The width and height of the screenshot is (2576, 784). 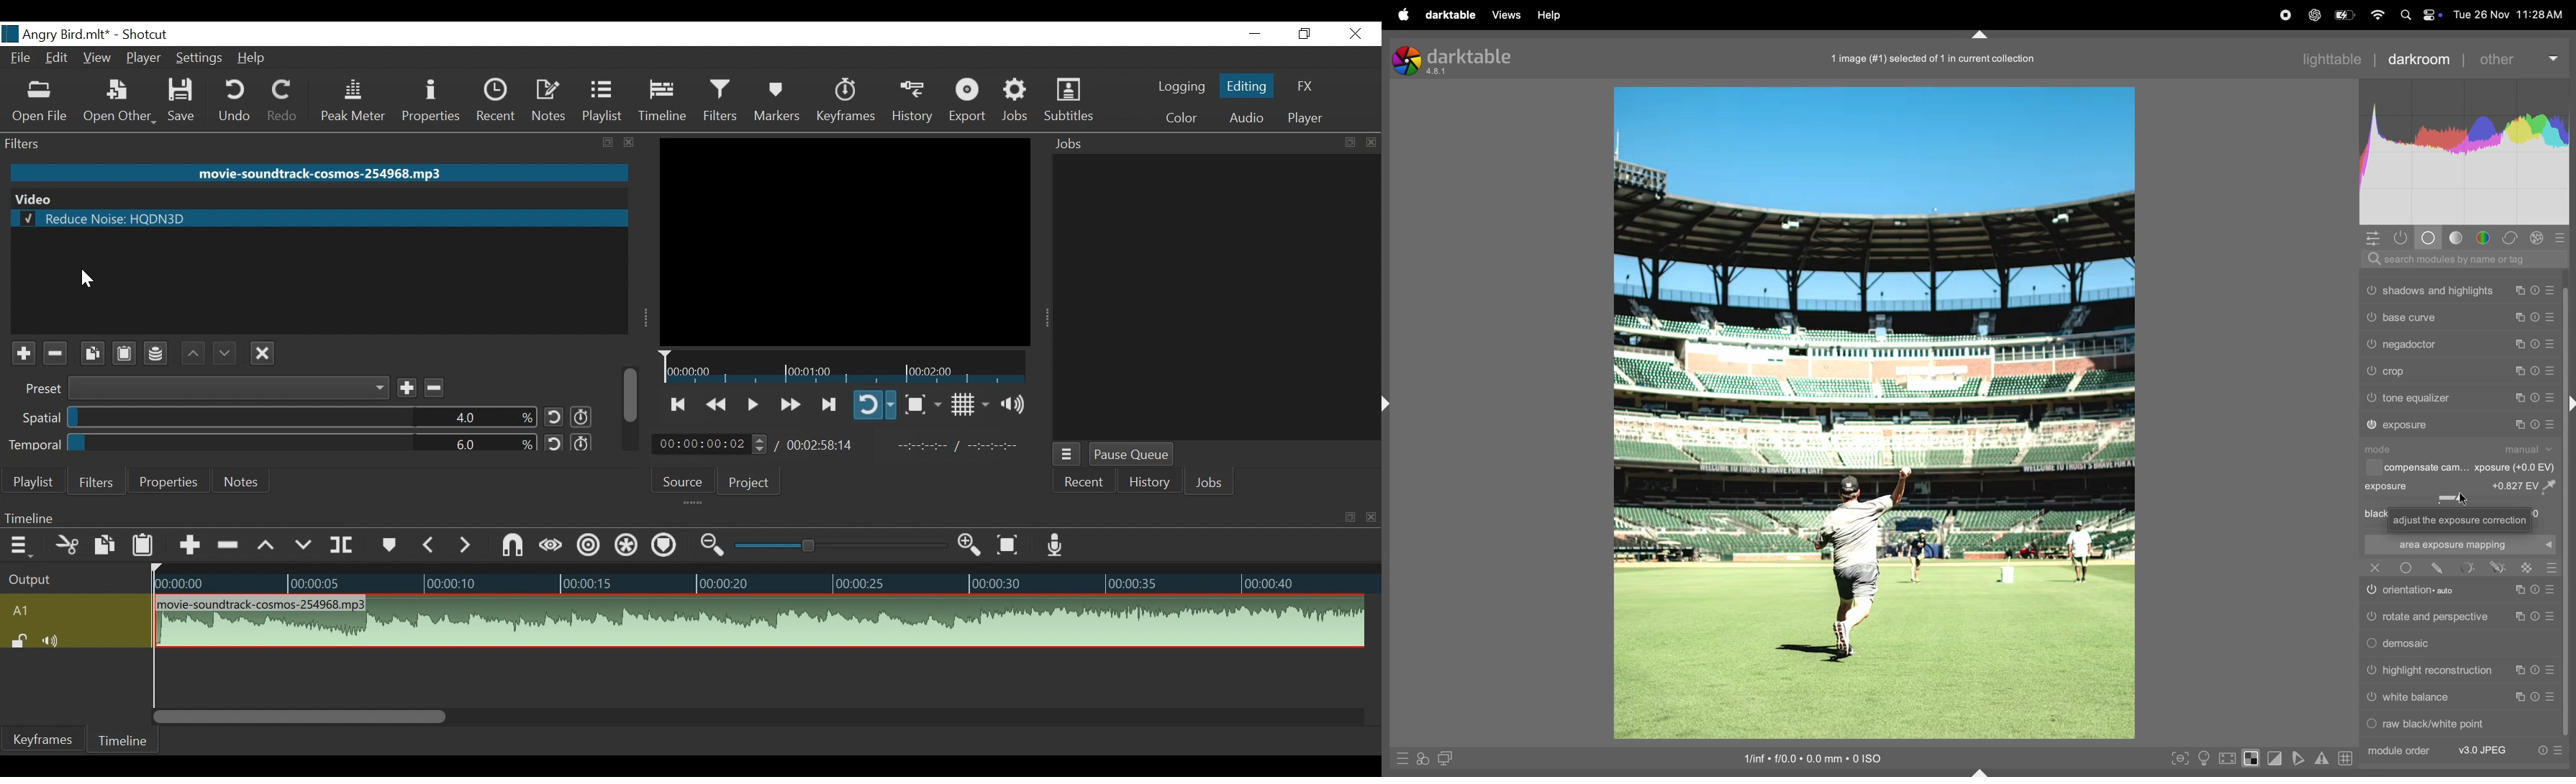 What do you see at coordinates (1406, 61) in the screenshot?
I see `logo` at bounding box center [1406, 61].